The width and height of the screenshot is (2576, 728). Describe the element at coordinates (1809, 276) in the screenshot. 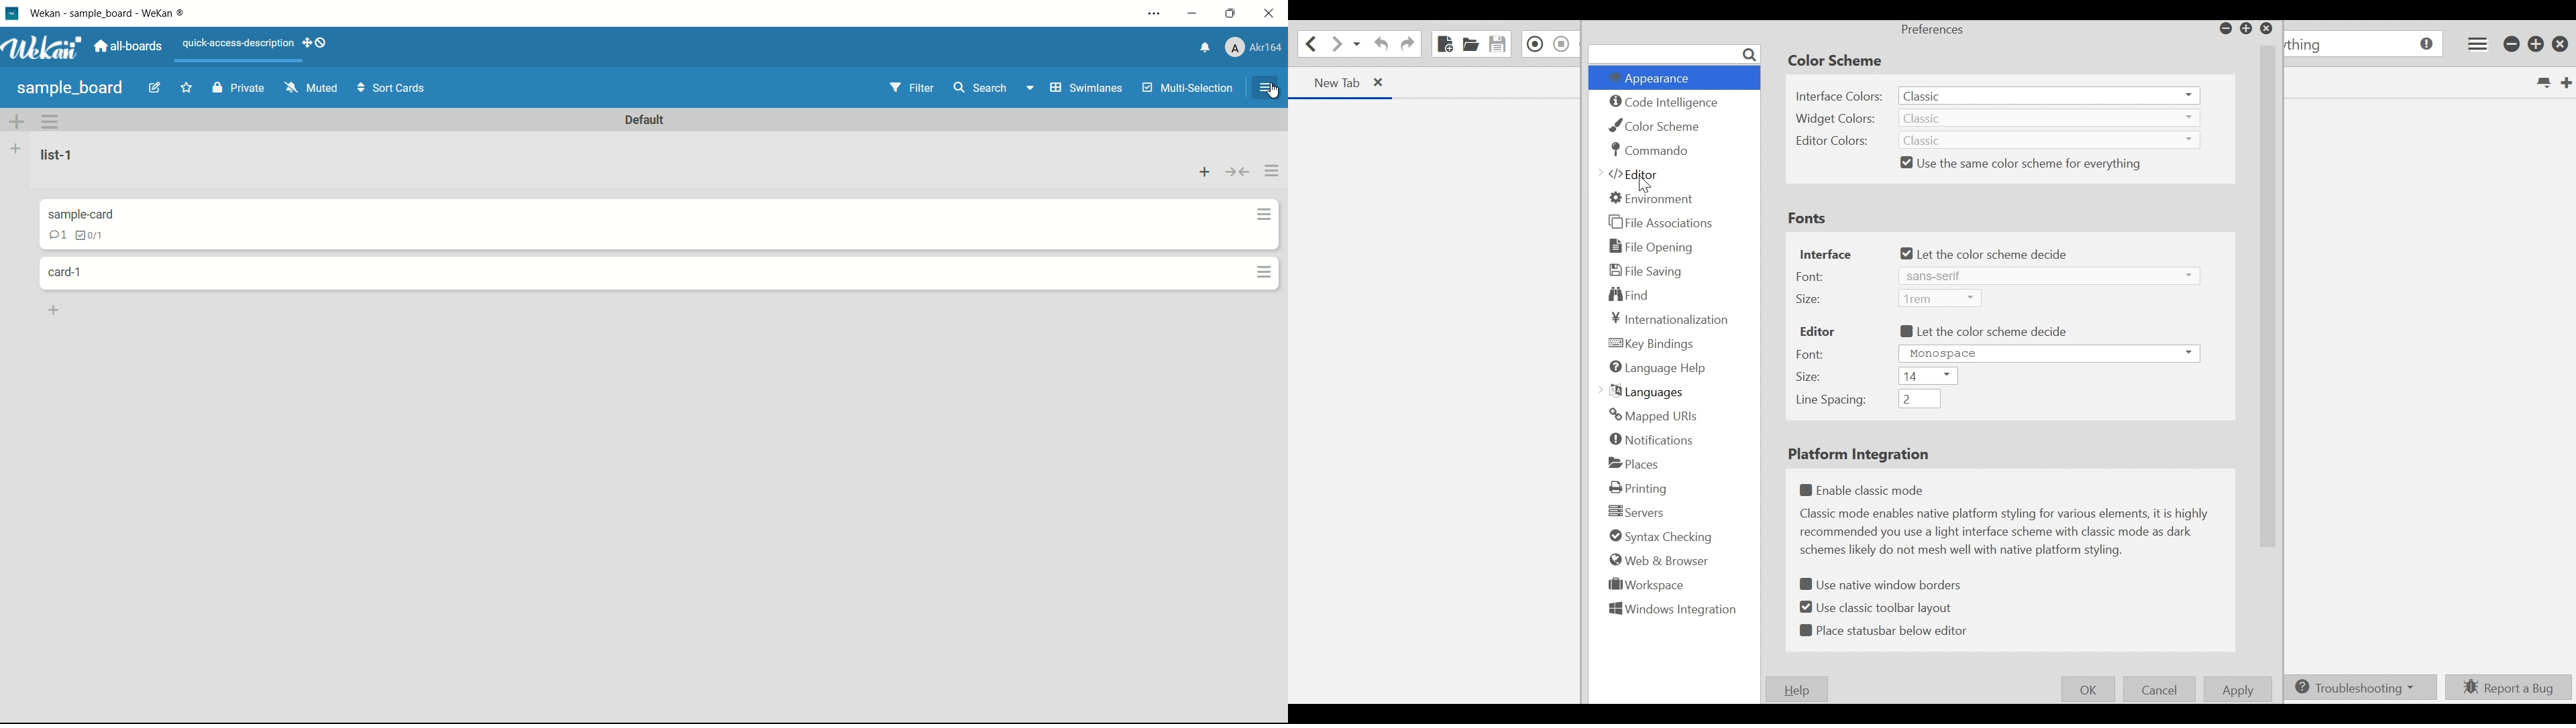

I see `Font` at that location.